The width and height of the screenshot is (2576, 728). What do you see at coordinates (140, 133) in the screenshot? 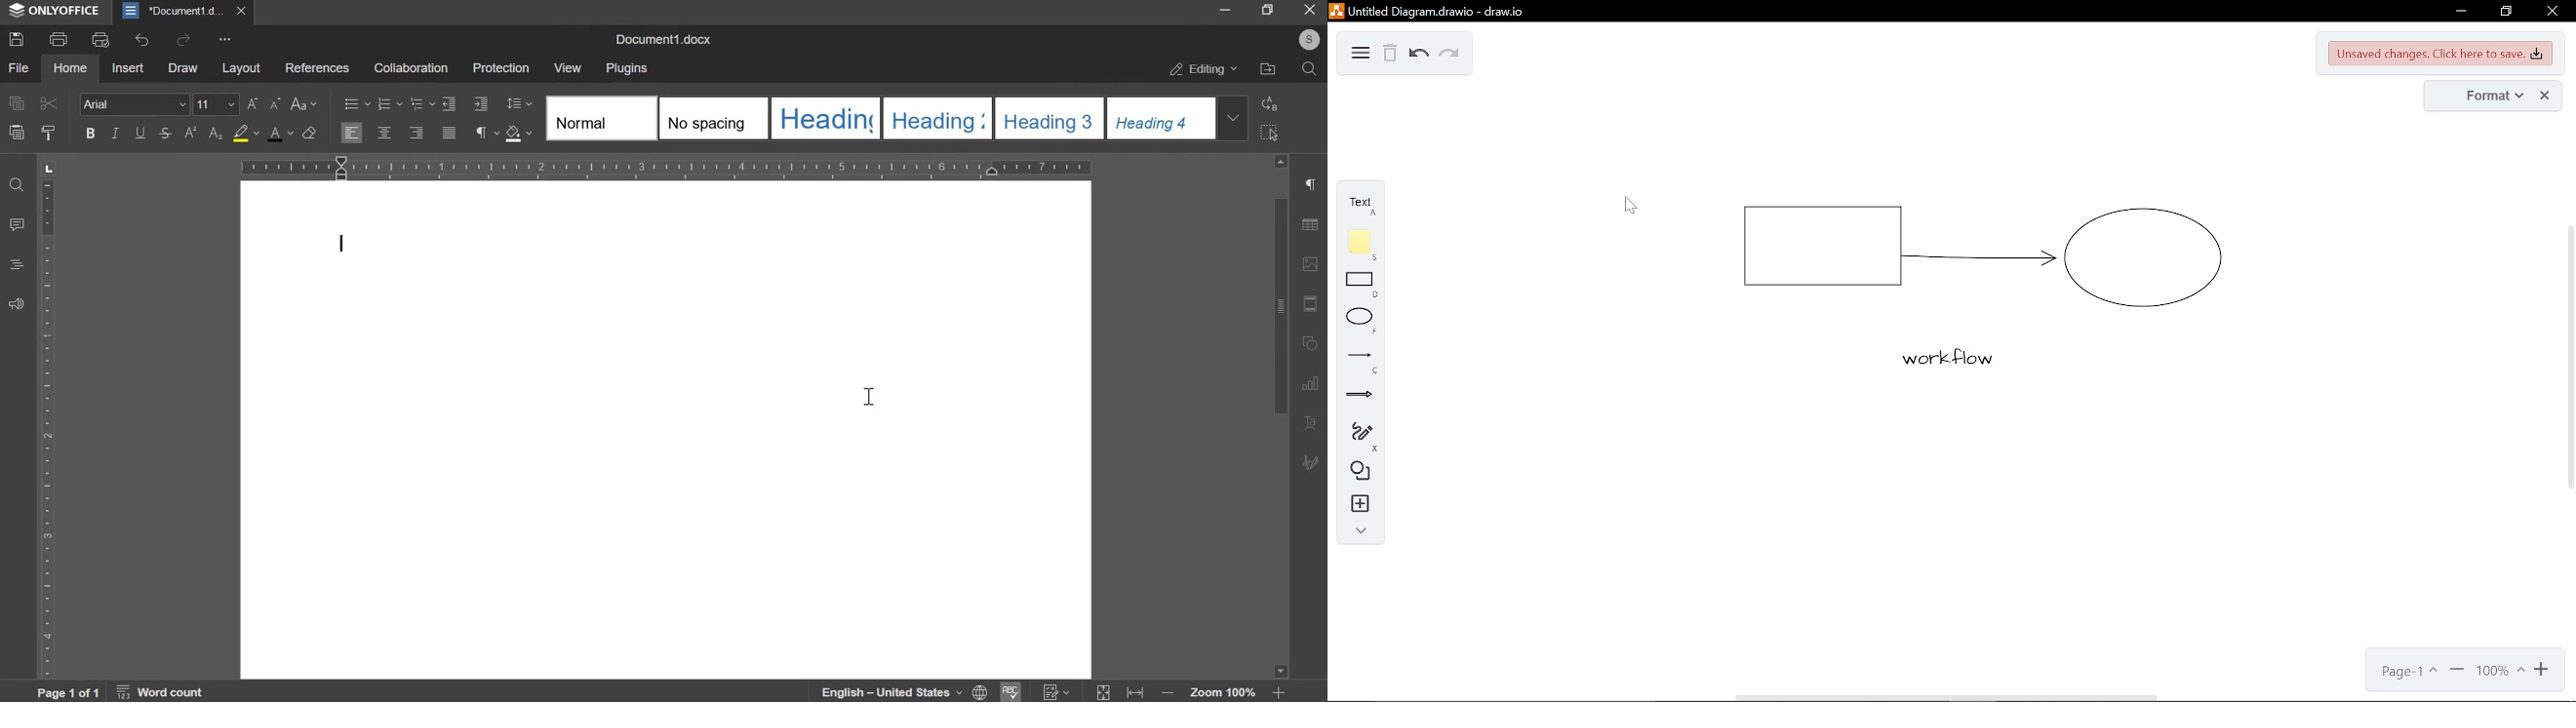
I see `underline` at bounding box center [140, 133].